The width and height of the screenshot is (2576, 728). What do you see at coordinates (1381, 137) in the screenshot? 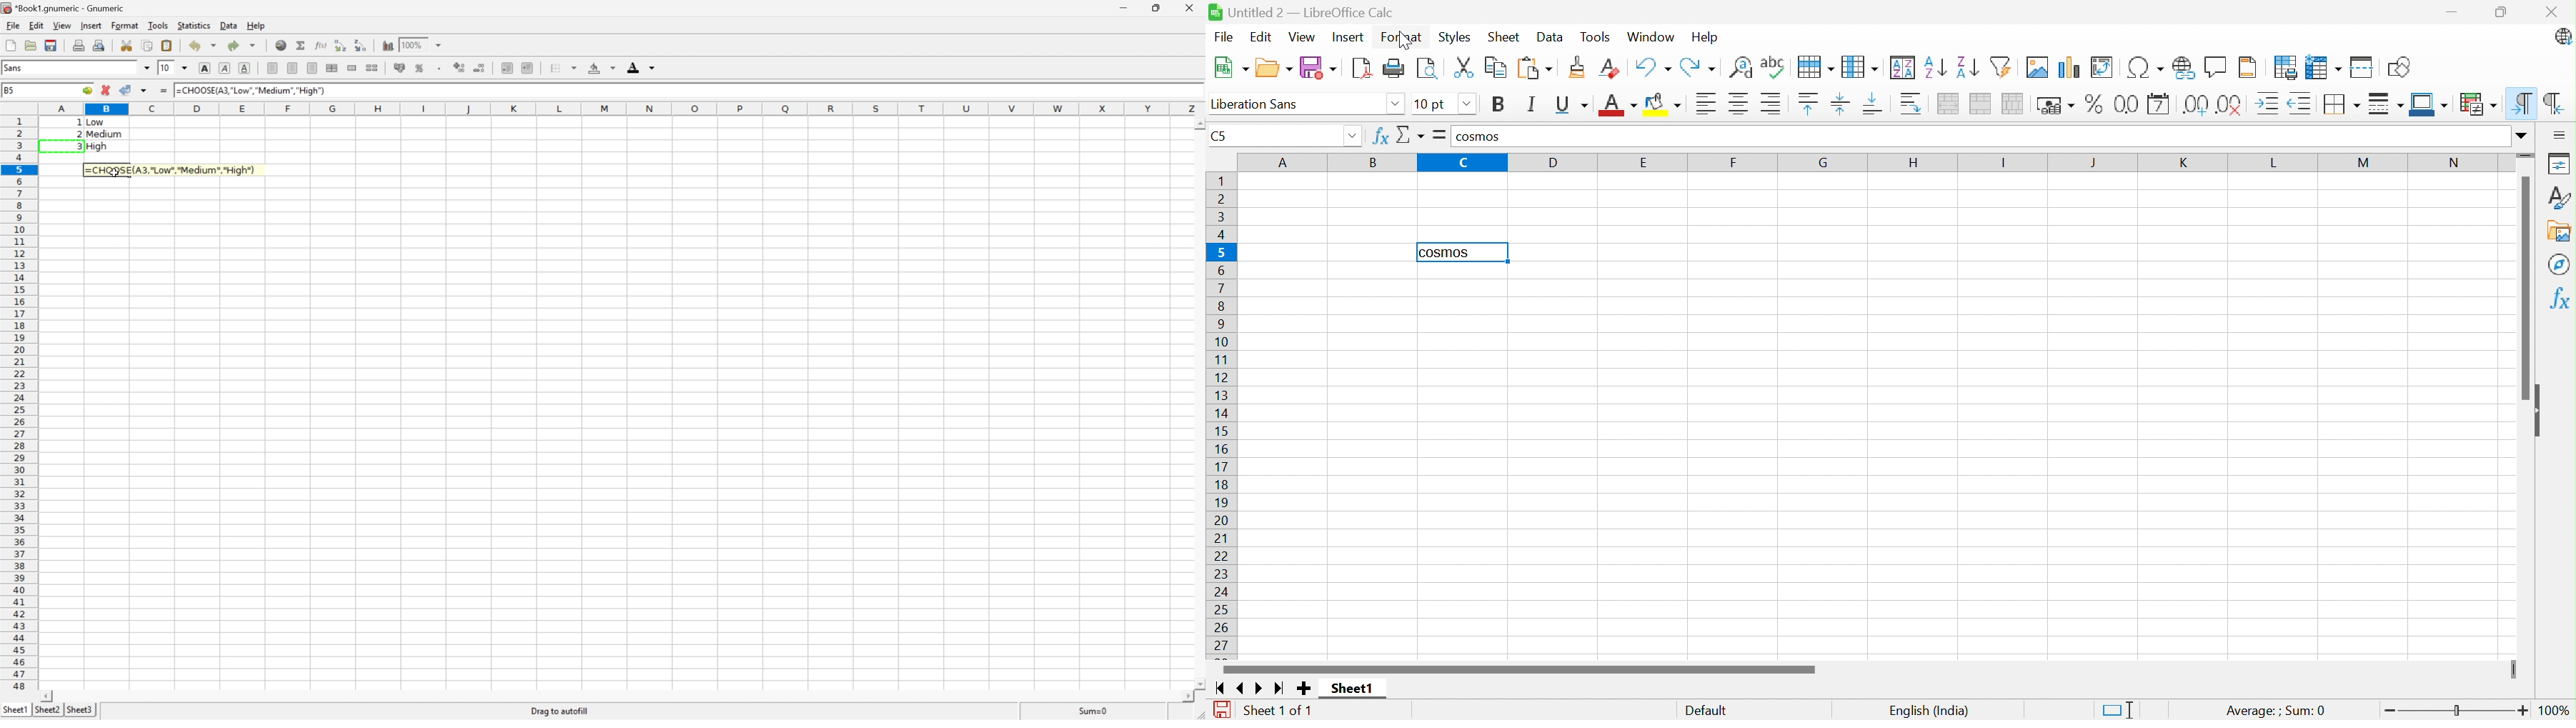
I see `Function wizard` at bounding box center [1381, 137].